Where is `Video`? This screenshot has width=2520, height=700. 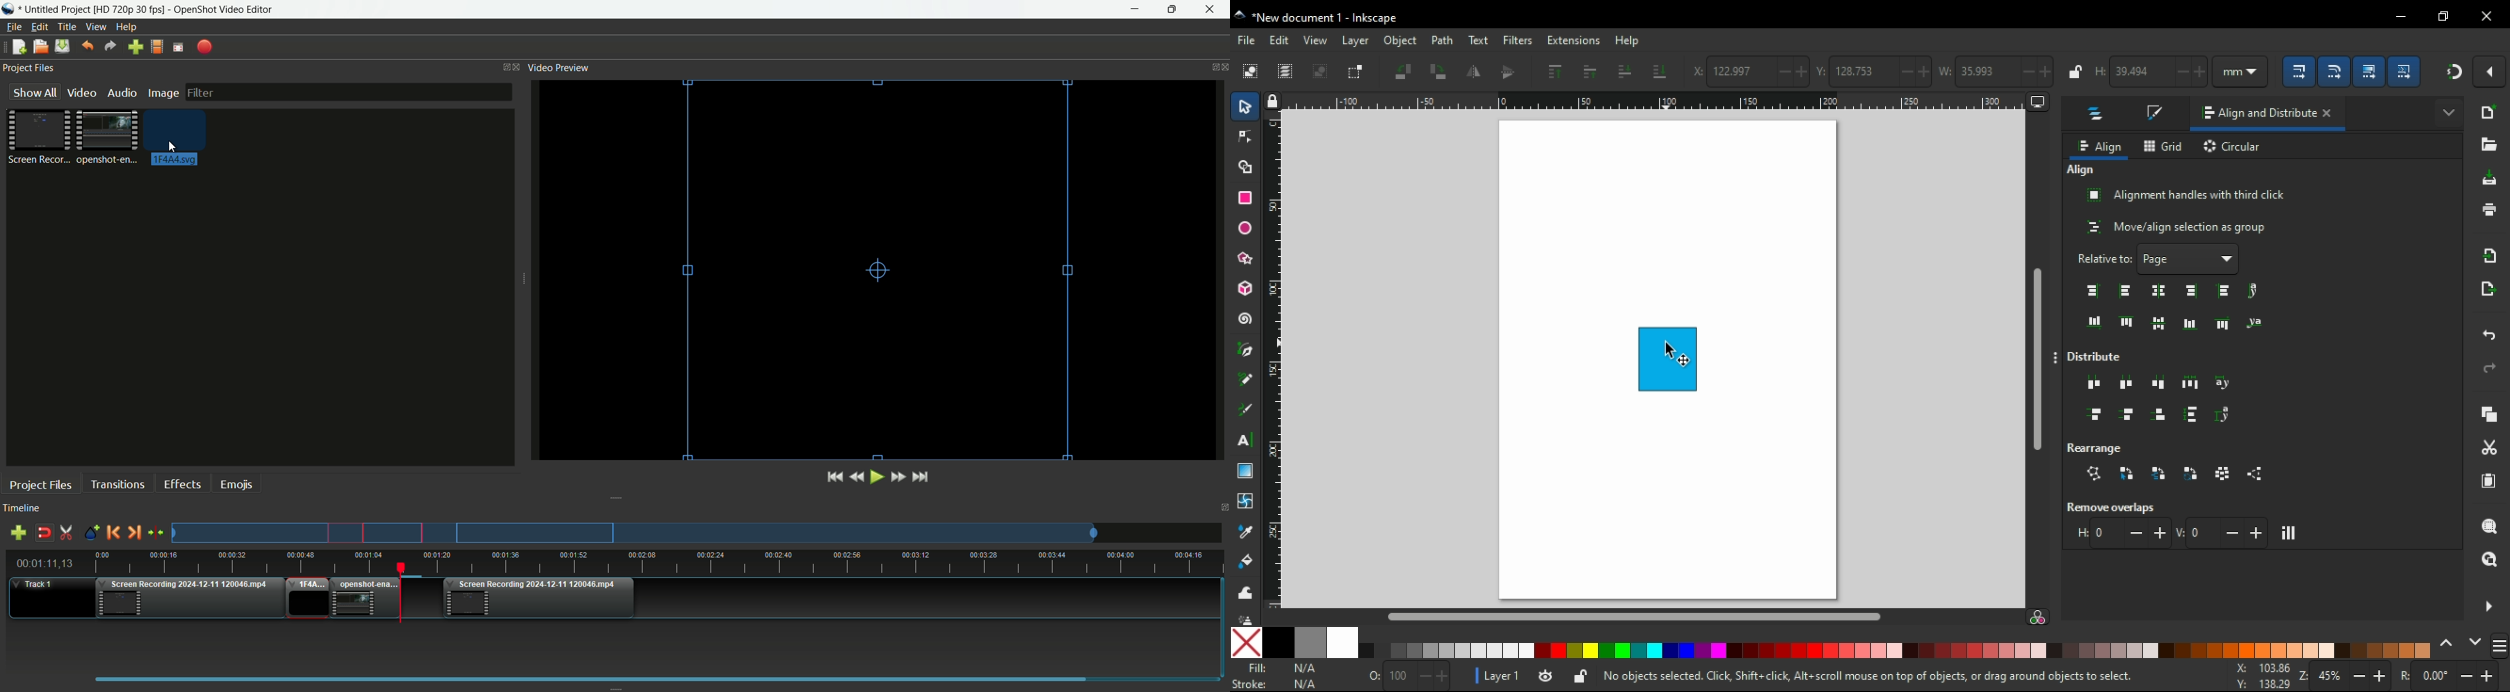 Video is located at coordinates (80, 92).